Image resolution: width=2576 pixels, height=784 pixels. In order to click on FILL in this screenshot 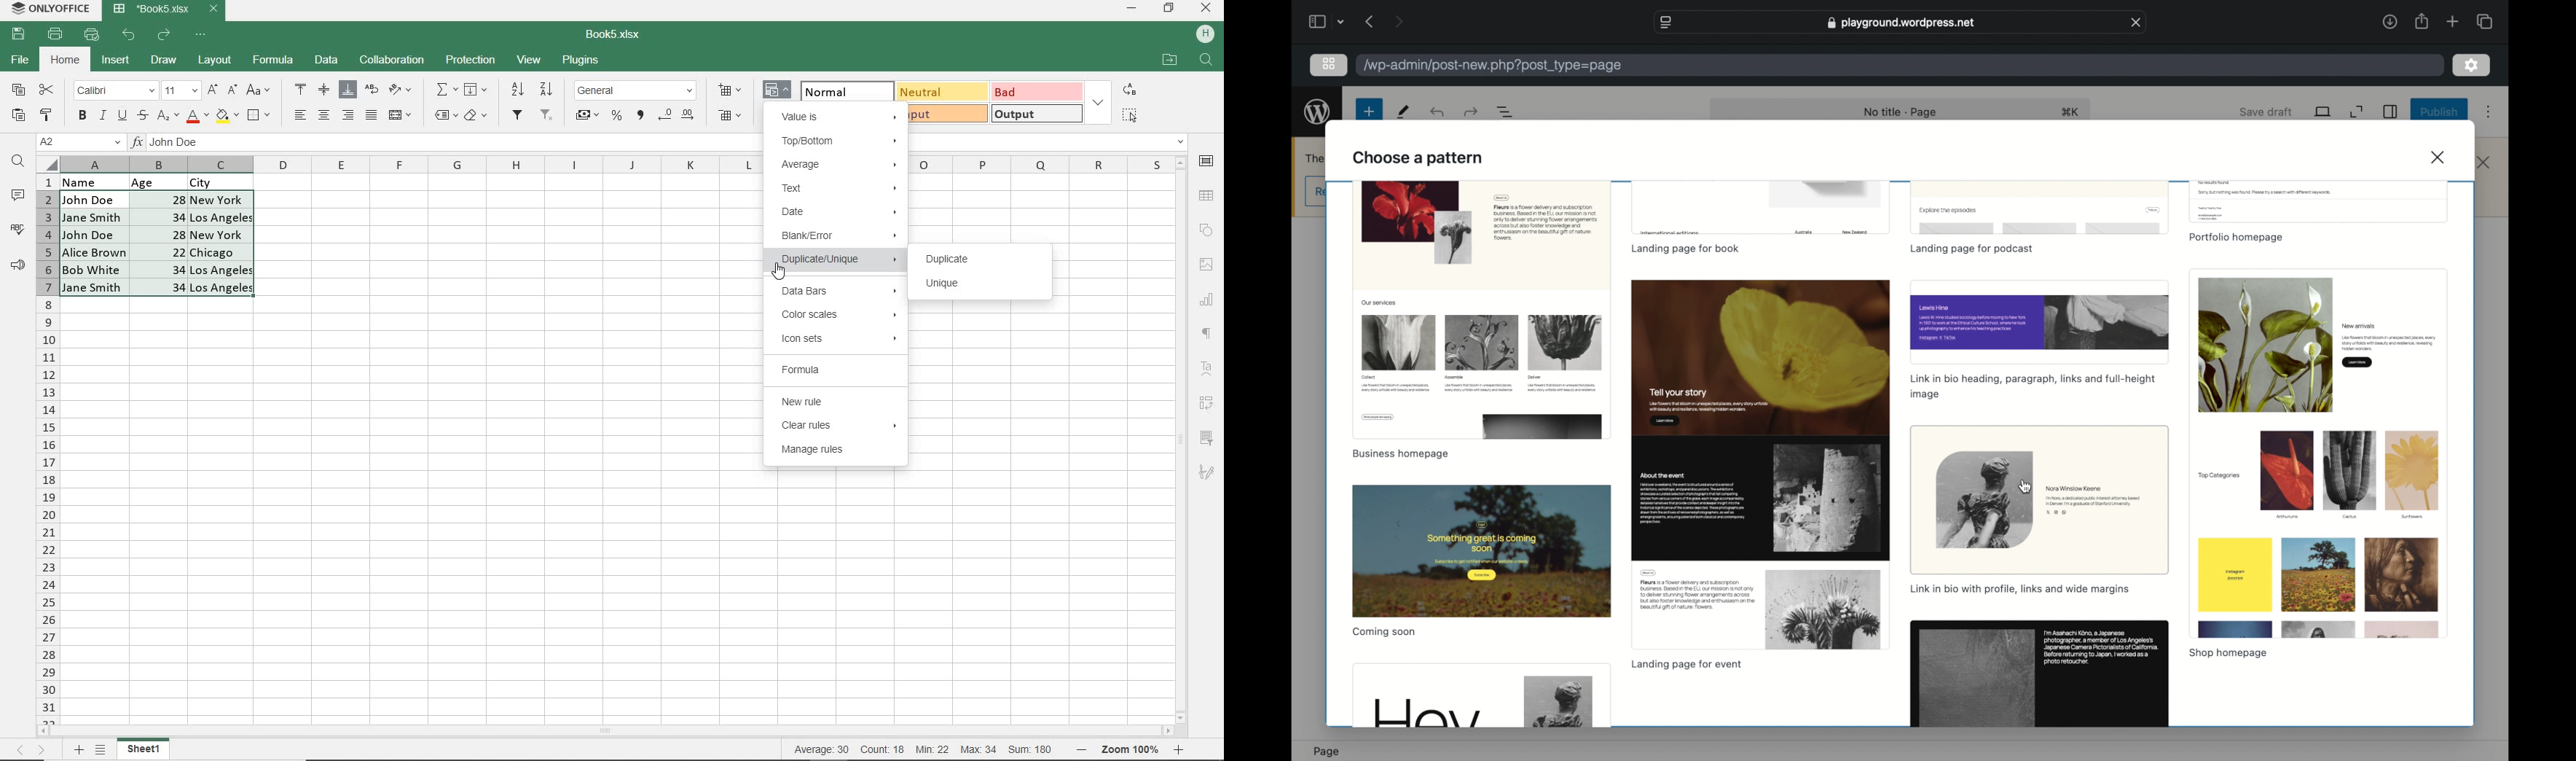, I will do `click(479, 90)`.